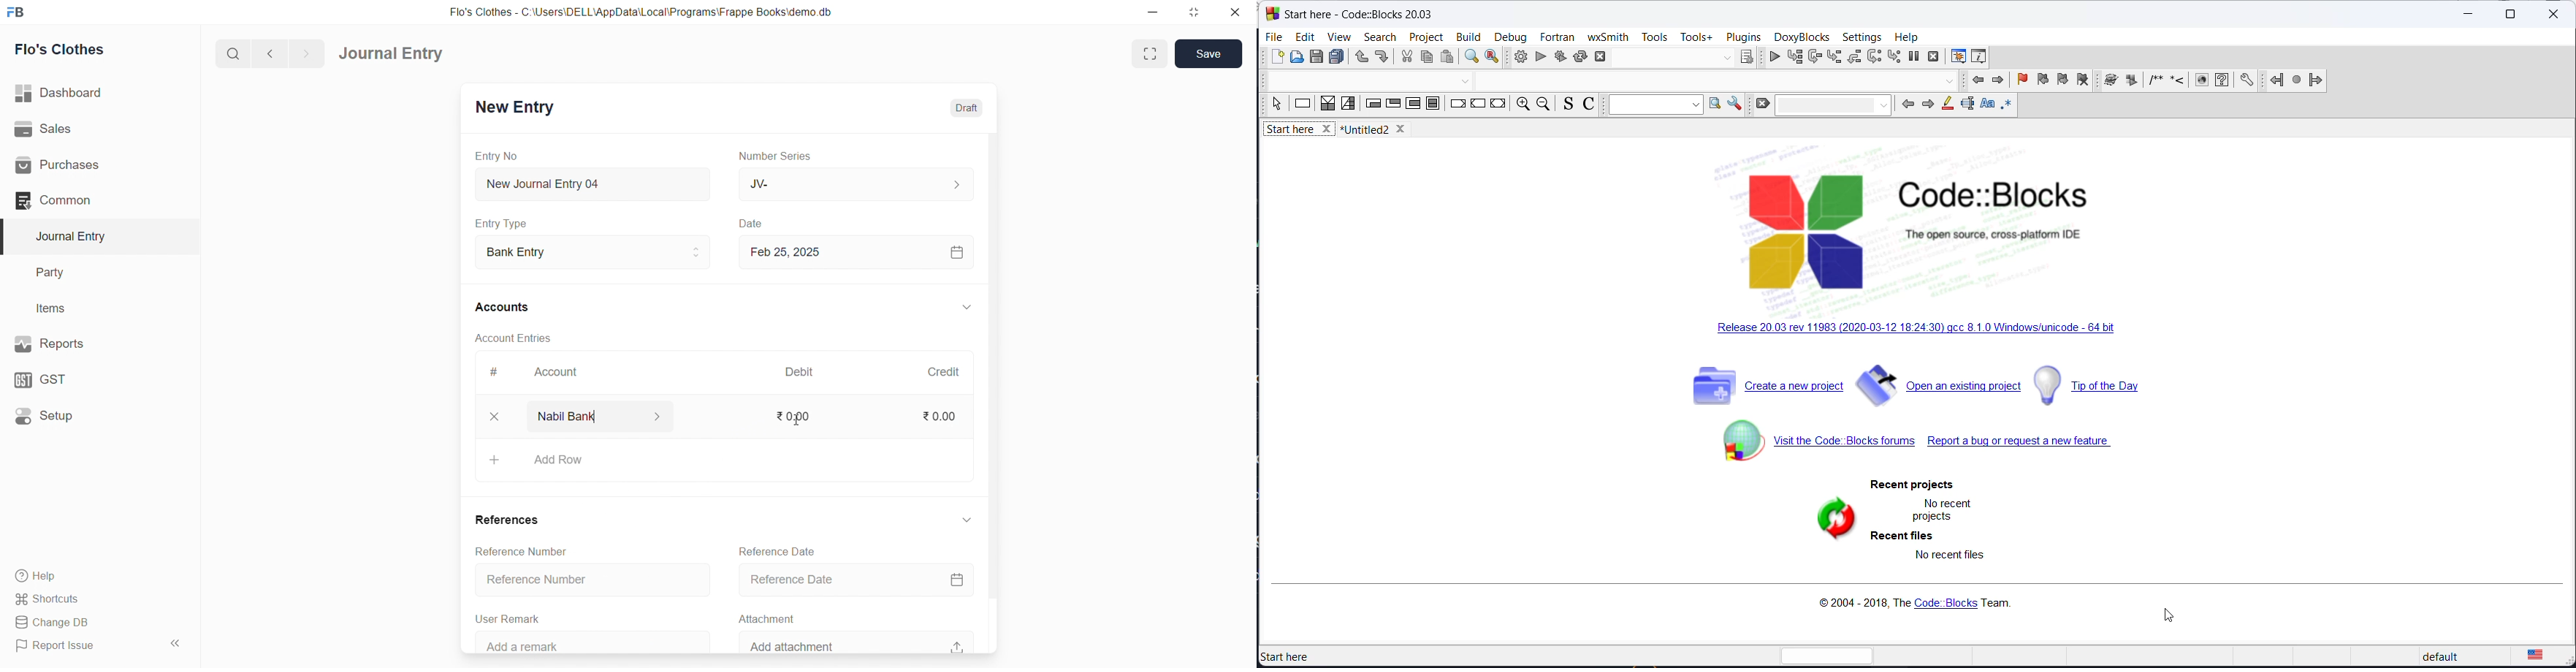 The height and width of the screenshot is (672, 2576). I want to click on report bug, so click(2024, 445).